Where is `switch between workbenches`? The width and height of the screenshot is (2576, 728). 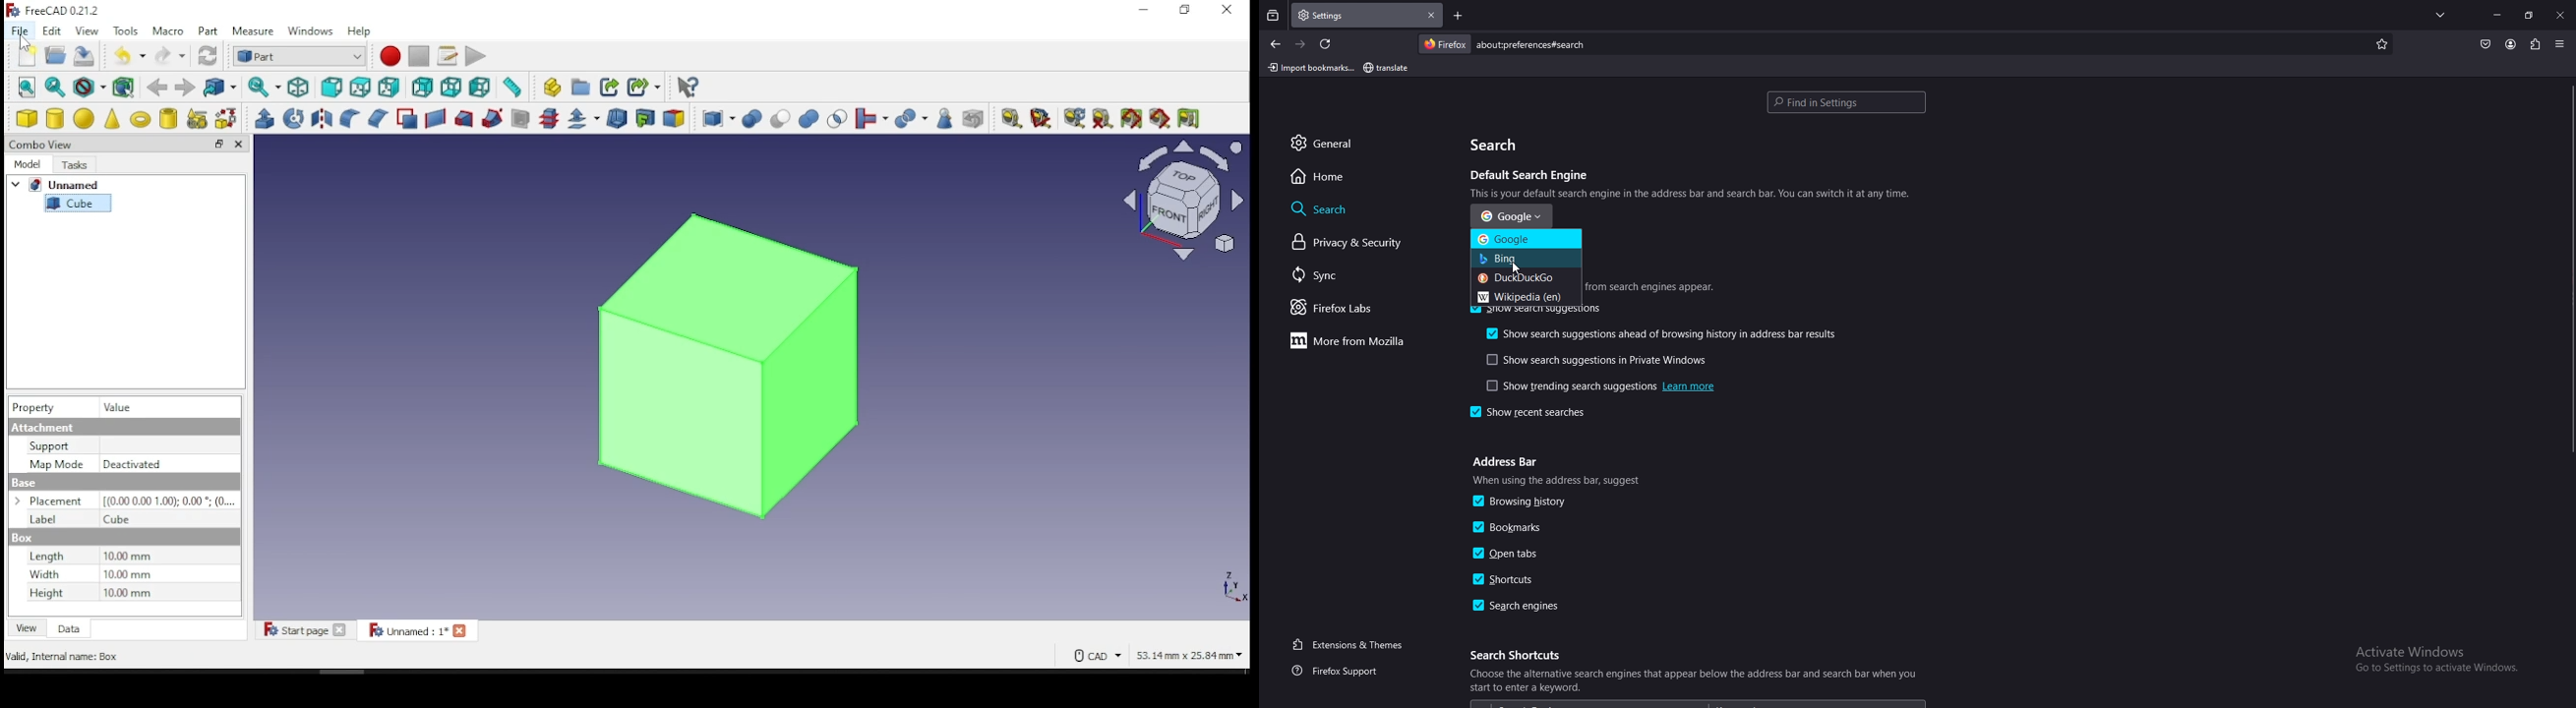
switch between workbenches is located at coordinates (300, 57).